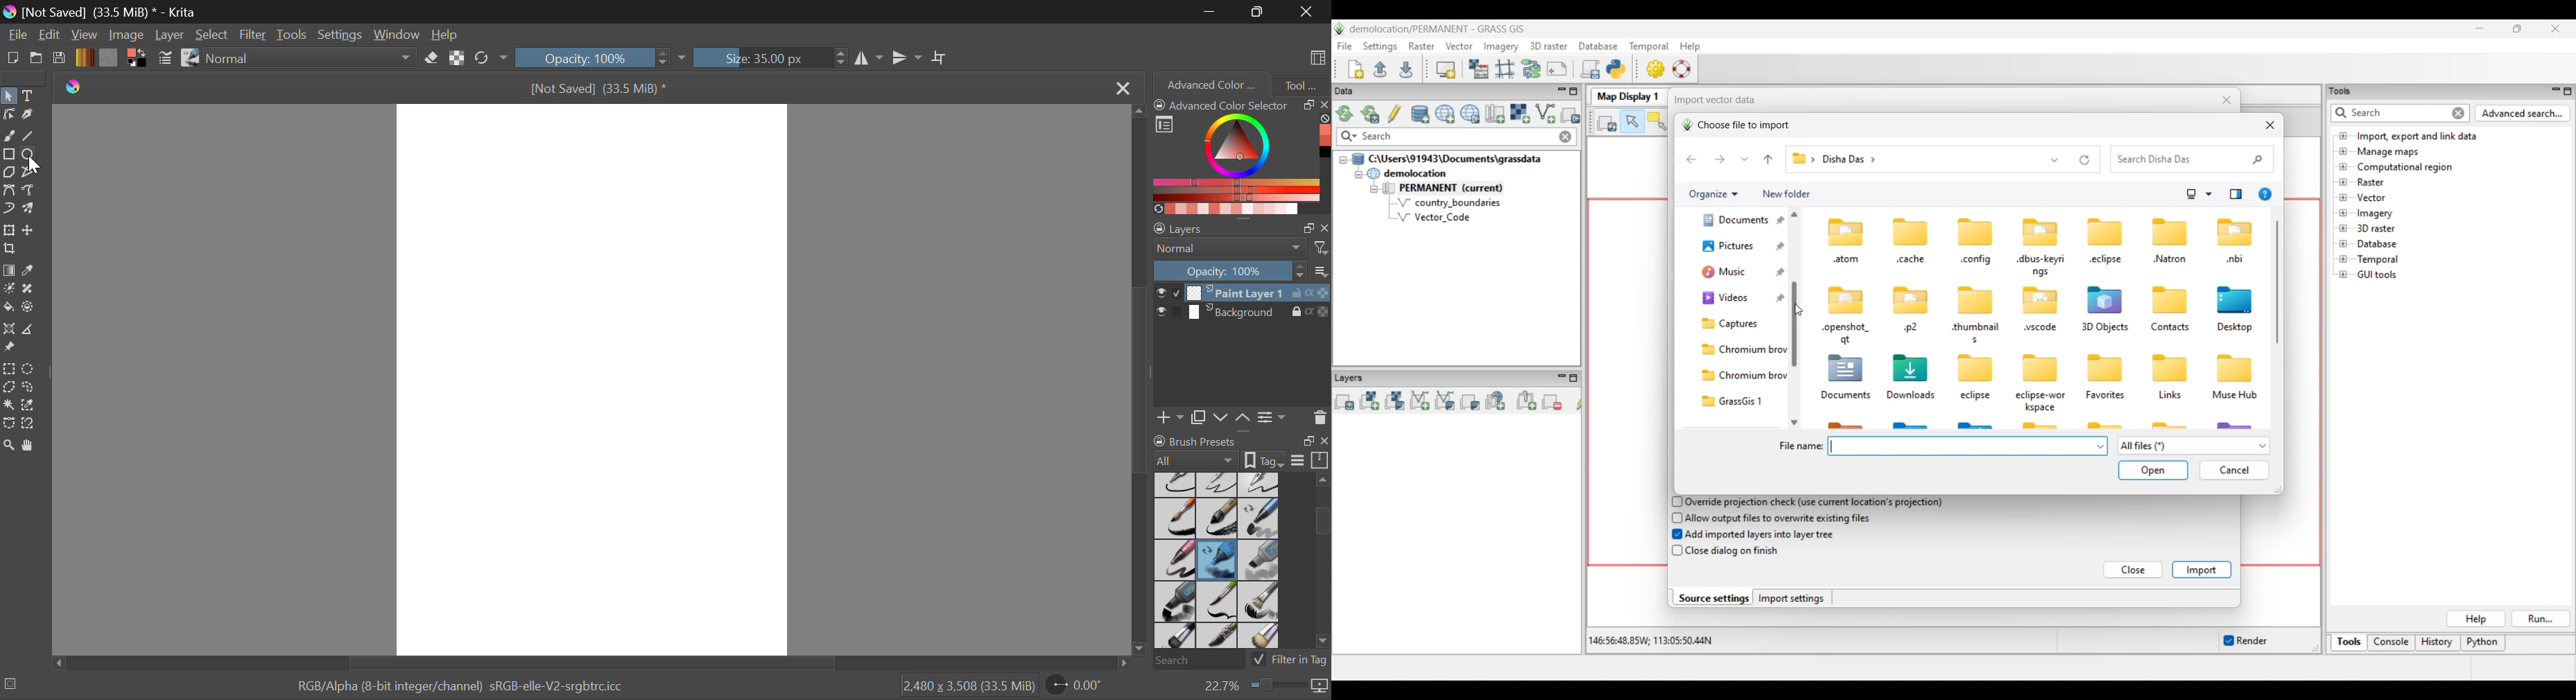 The image size is (2576, 700). What do you see at coordinates (189, 59) in the screenshot?
I see `Stroke Type` at bounding box center [189, 59].